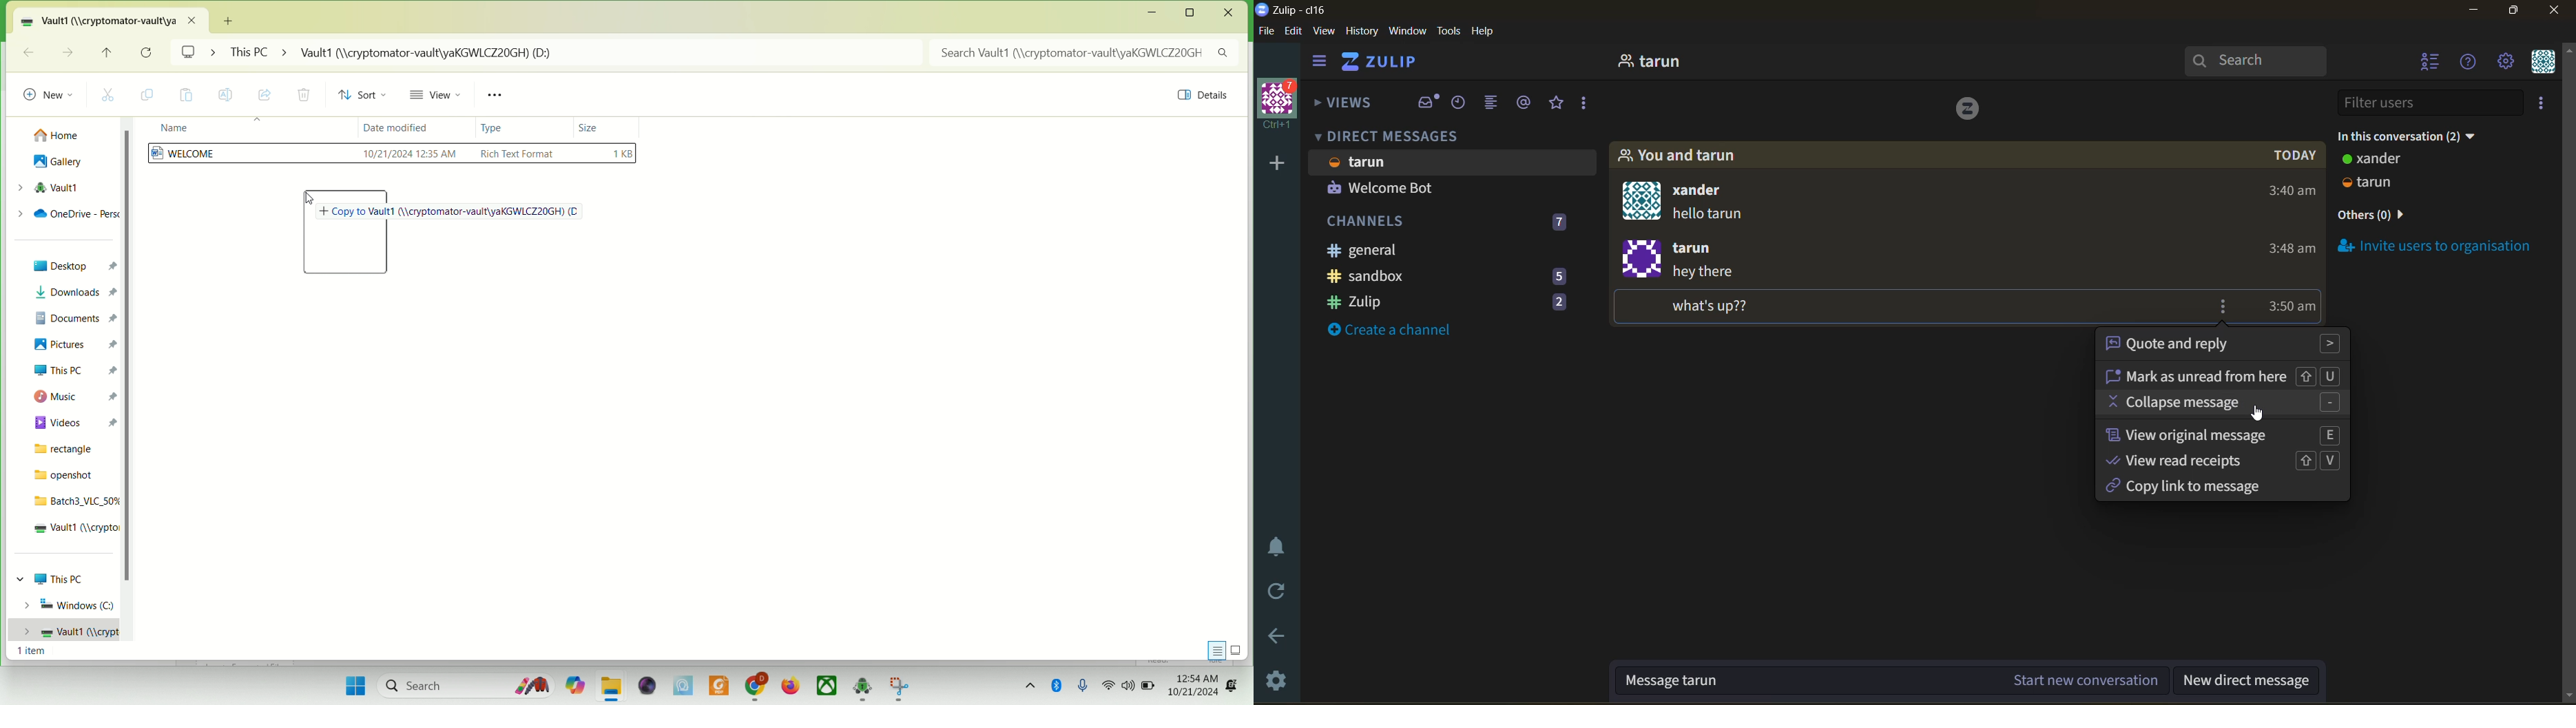 The width and height of the screenshot is (2576, 728). I want to click on cursor, so click(308, 199).